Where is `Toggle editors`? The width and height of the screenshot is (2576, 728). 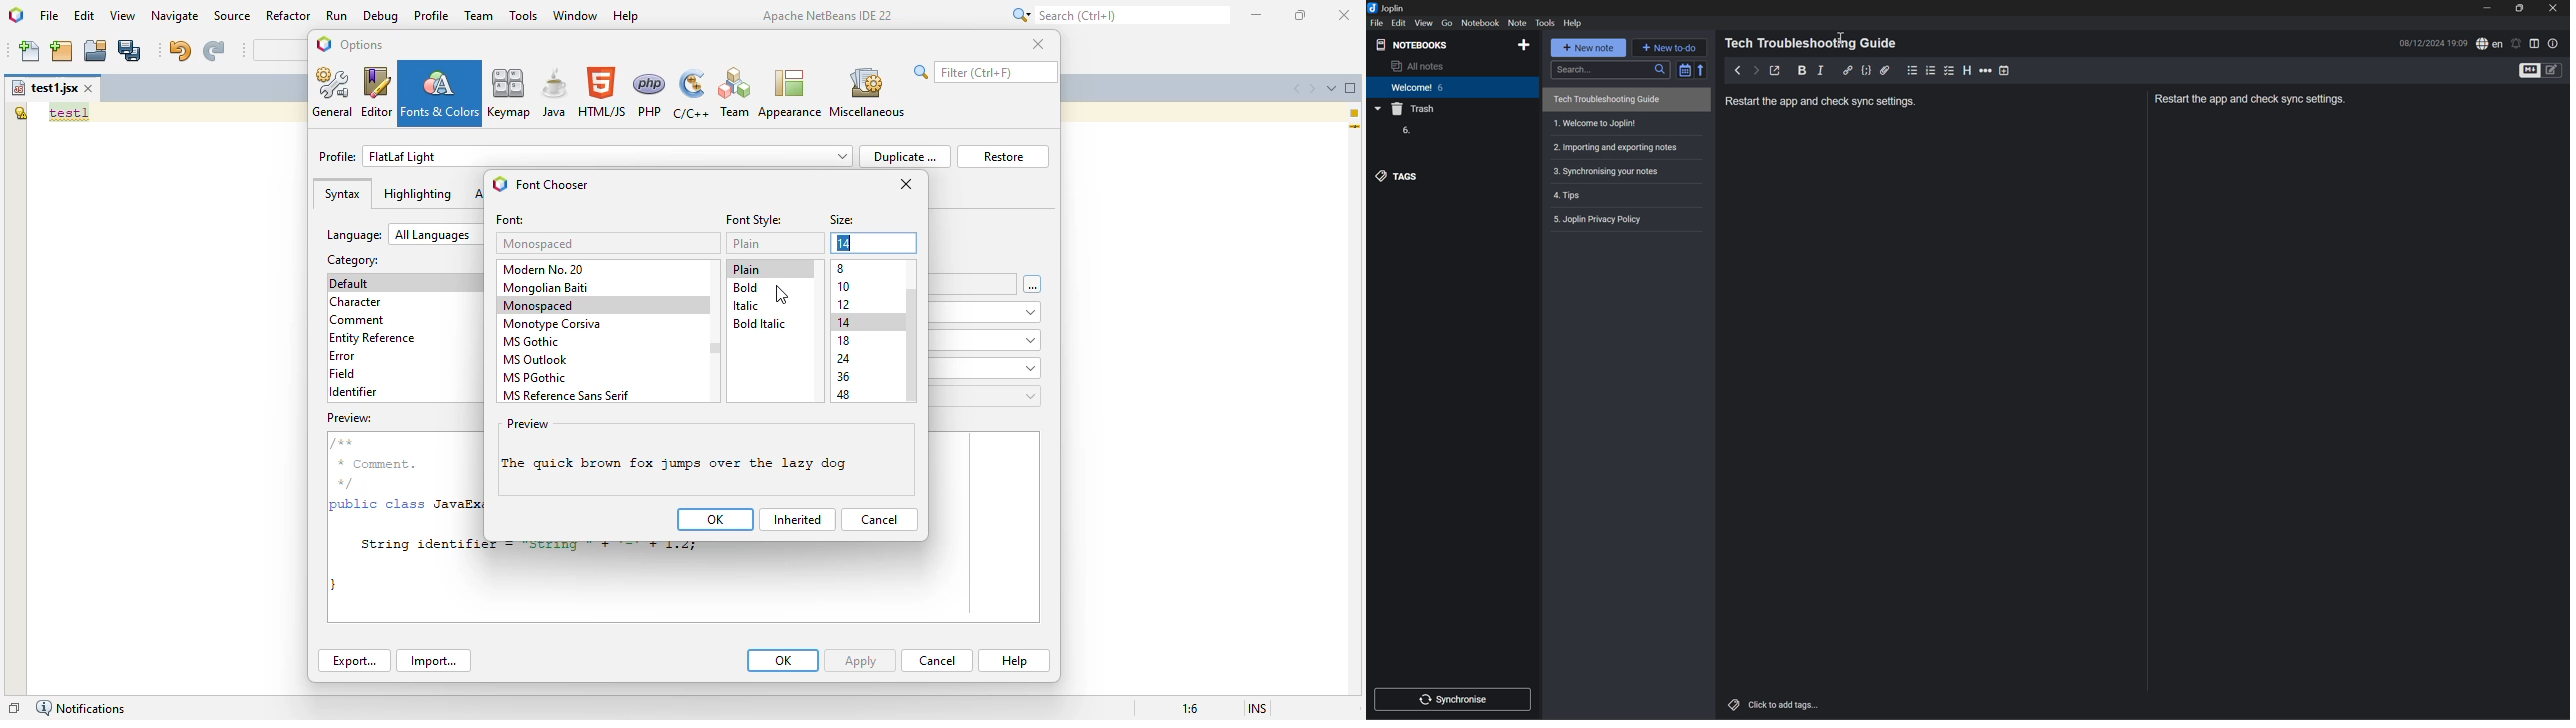 Toggle editors is located at coordinates (2539, 70).